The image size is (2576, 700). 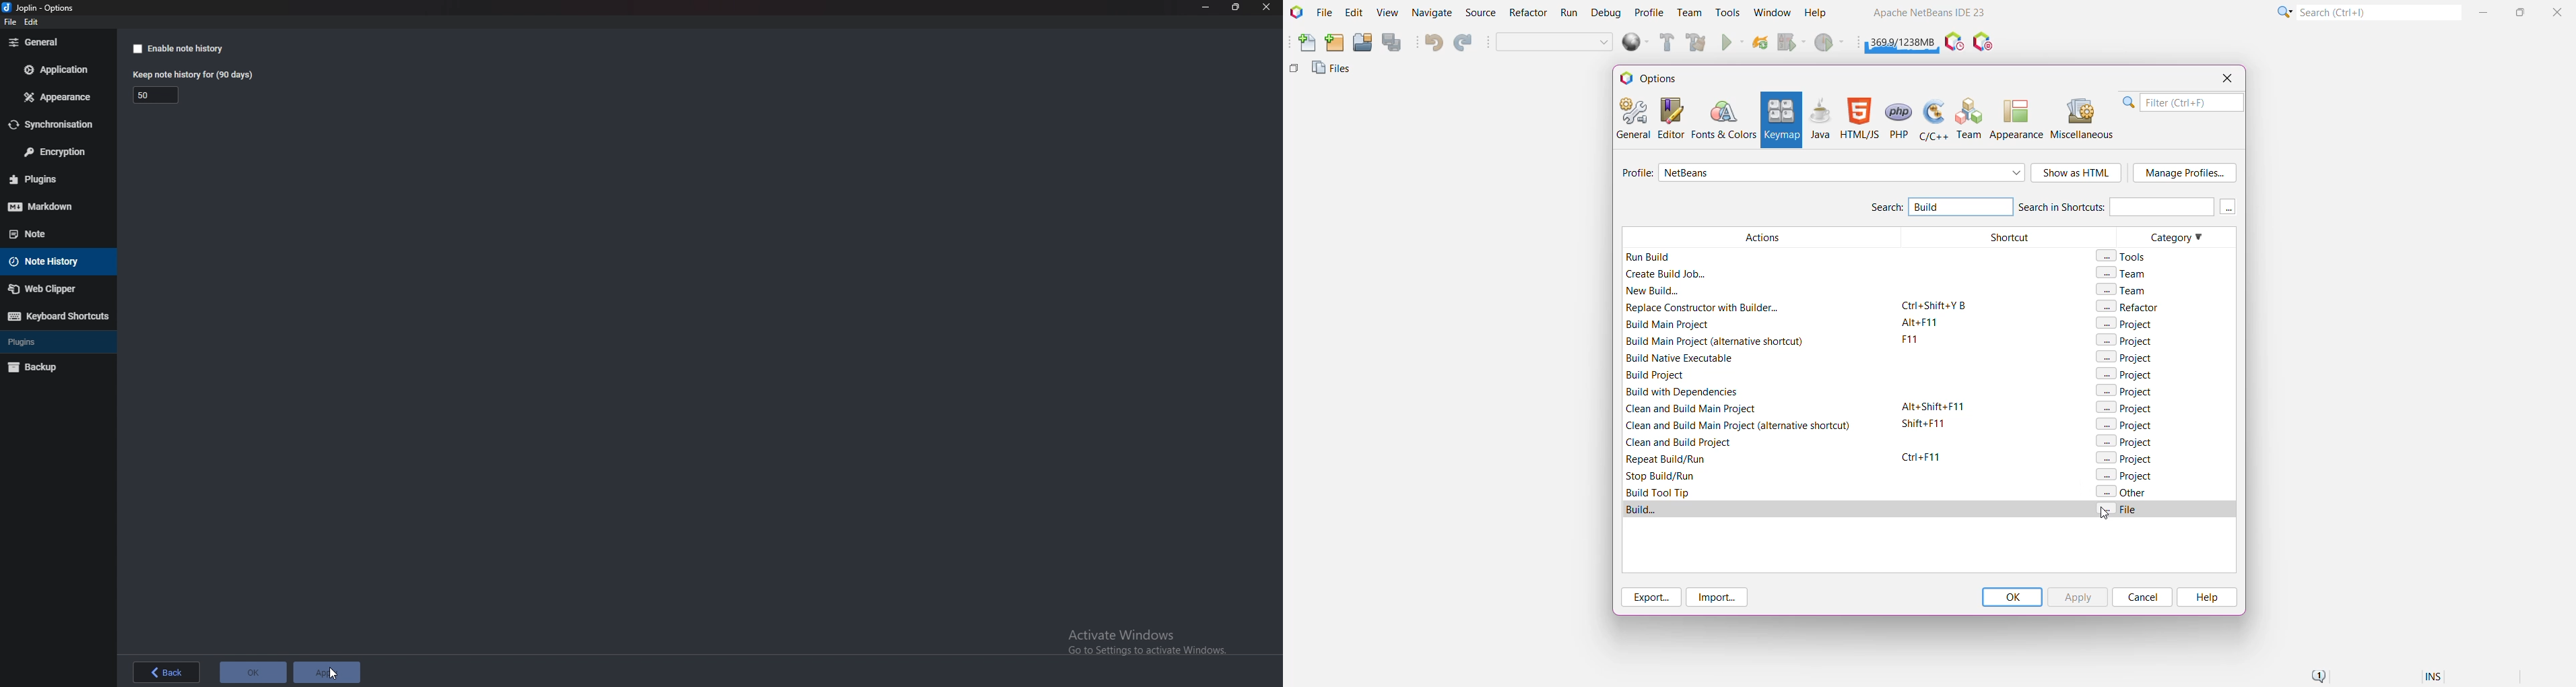 I want to click on Enable note history, so click(x=176, y=48).